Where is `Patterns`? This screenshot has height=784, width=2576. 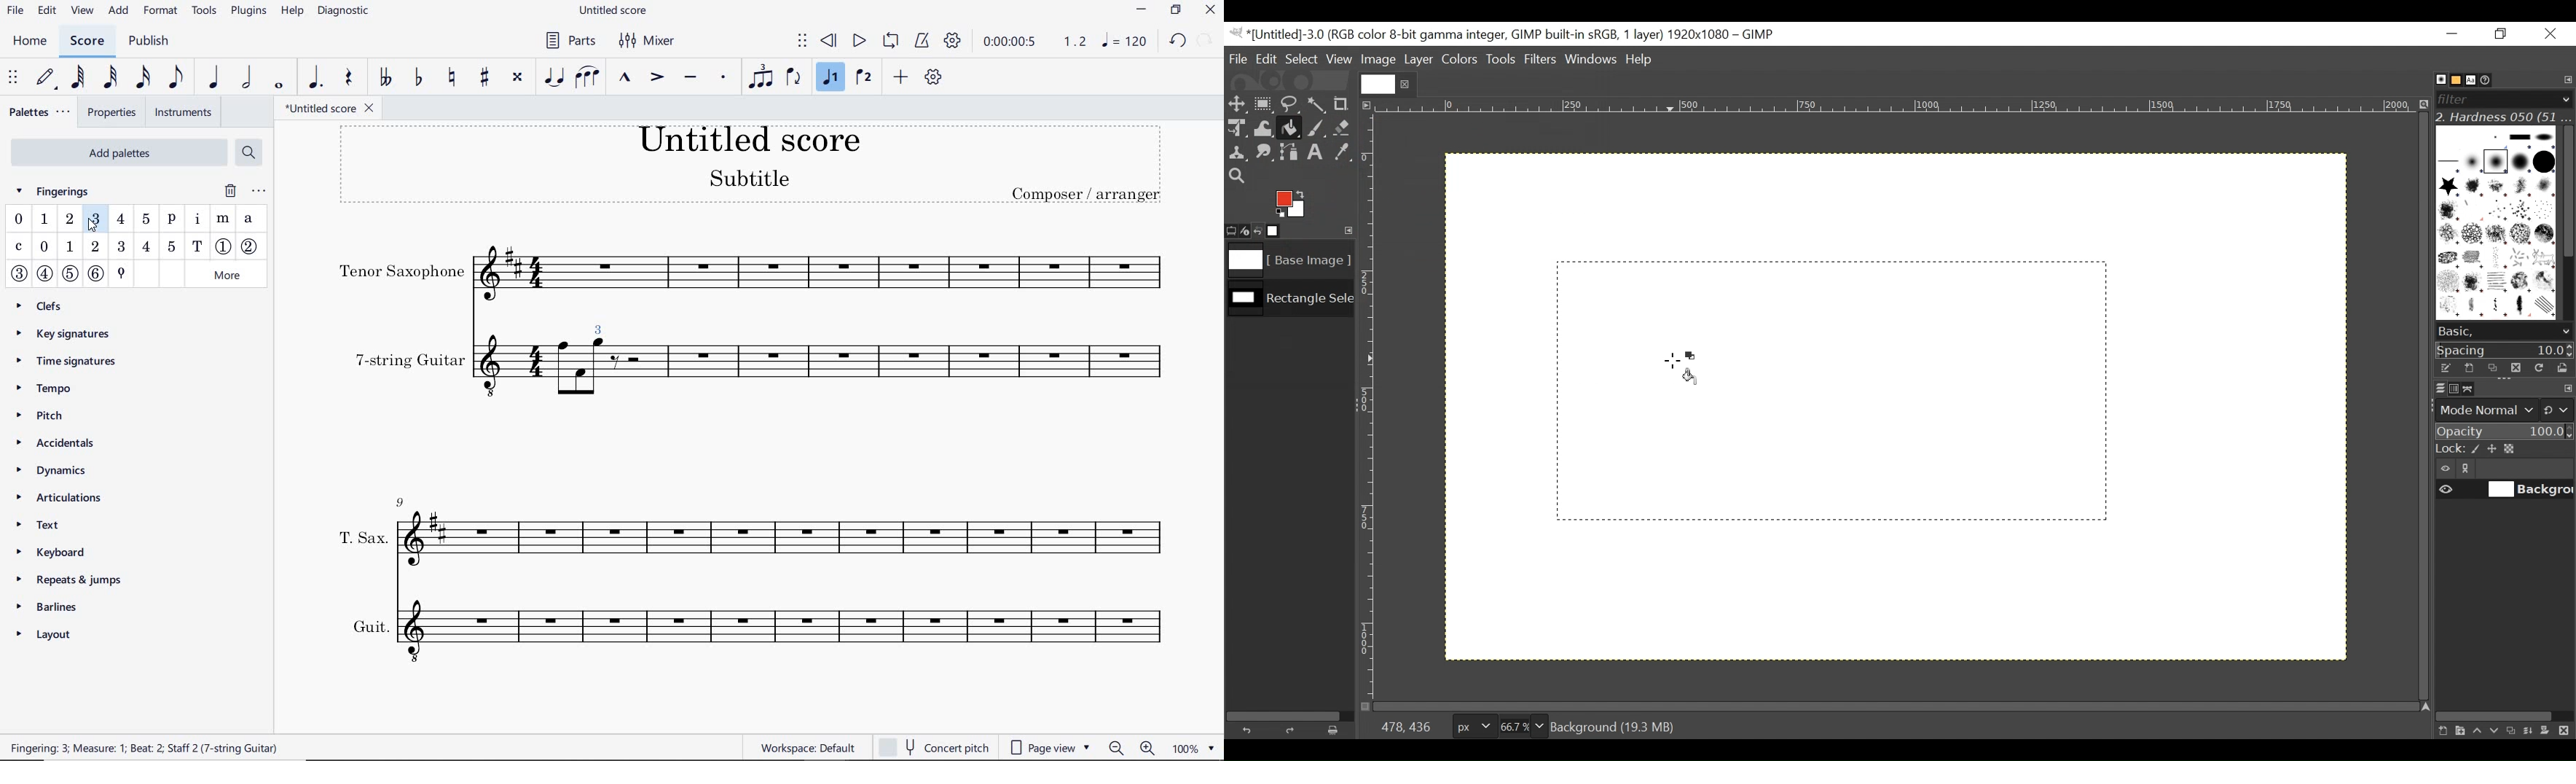 Patterns is located at coordinates (2491, 225).